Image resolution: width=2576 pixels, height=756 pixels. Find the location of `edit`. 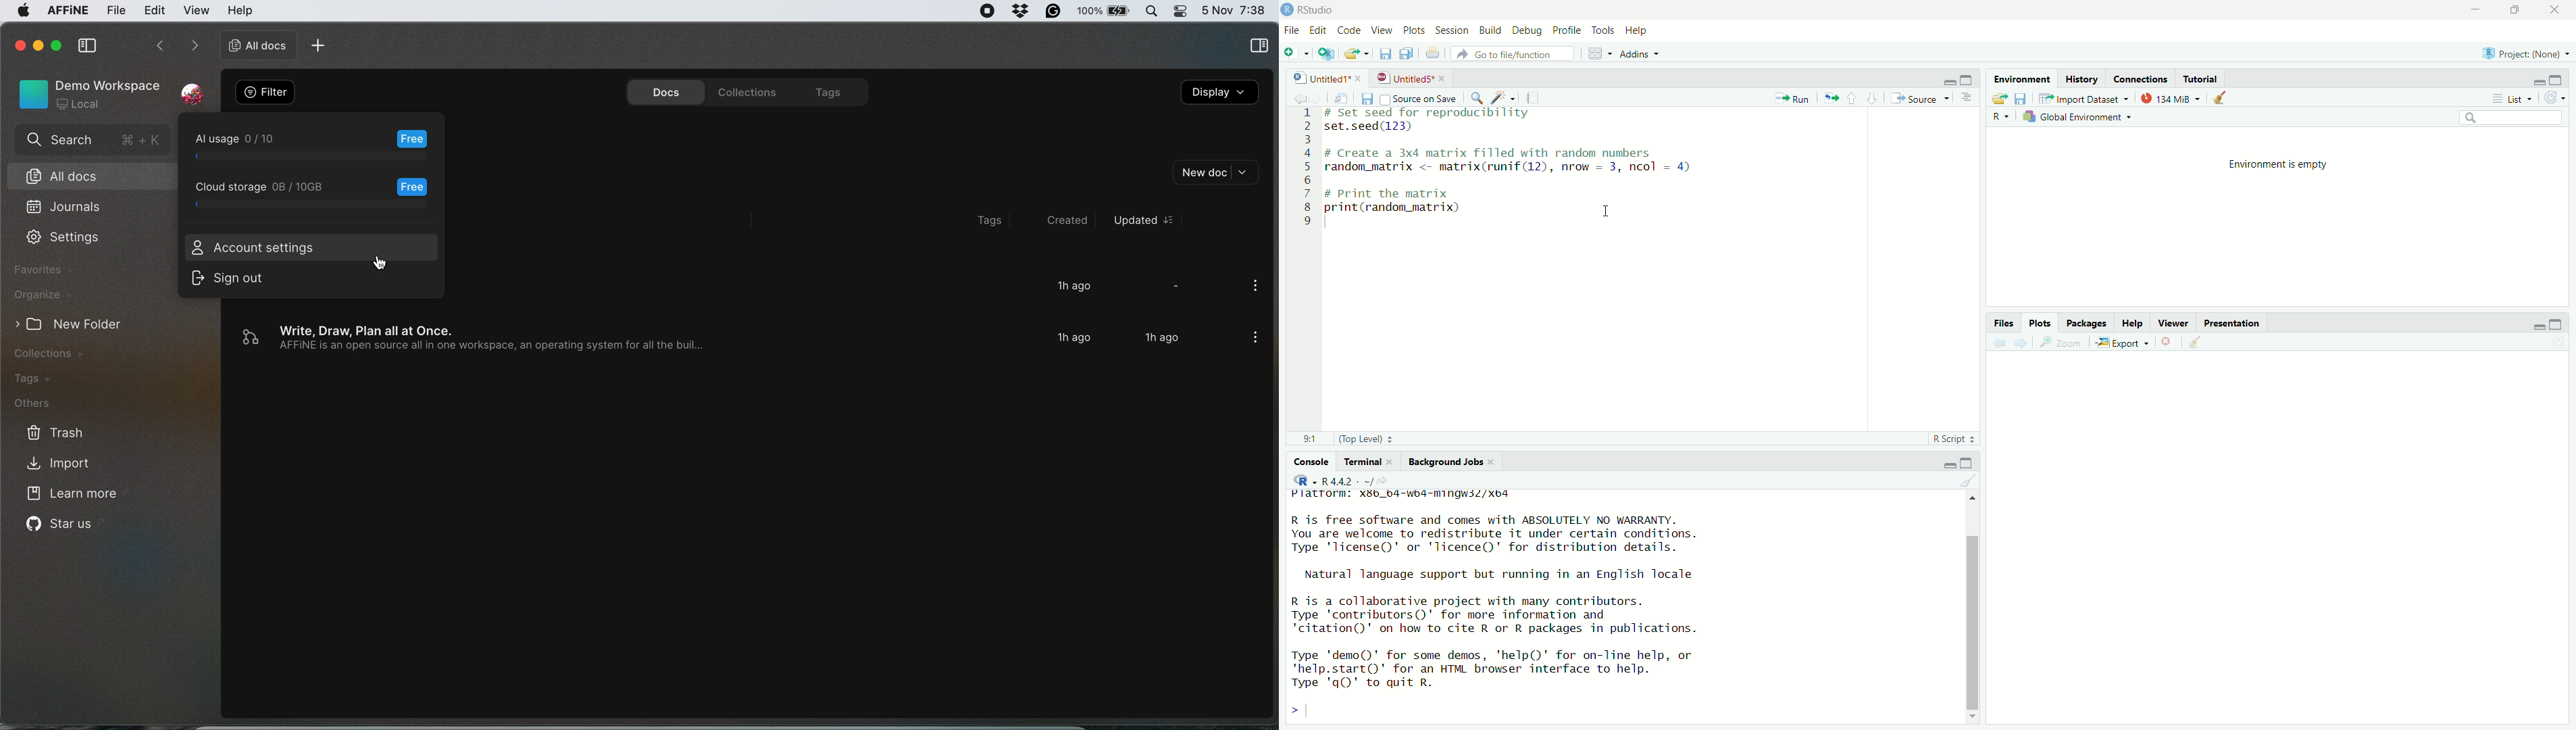

edit is located at coordinates (155, 11).